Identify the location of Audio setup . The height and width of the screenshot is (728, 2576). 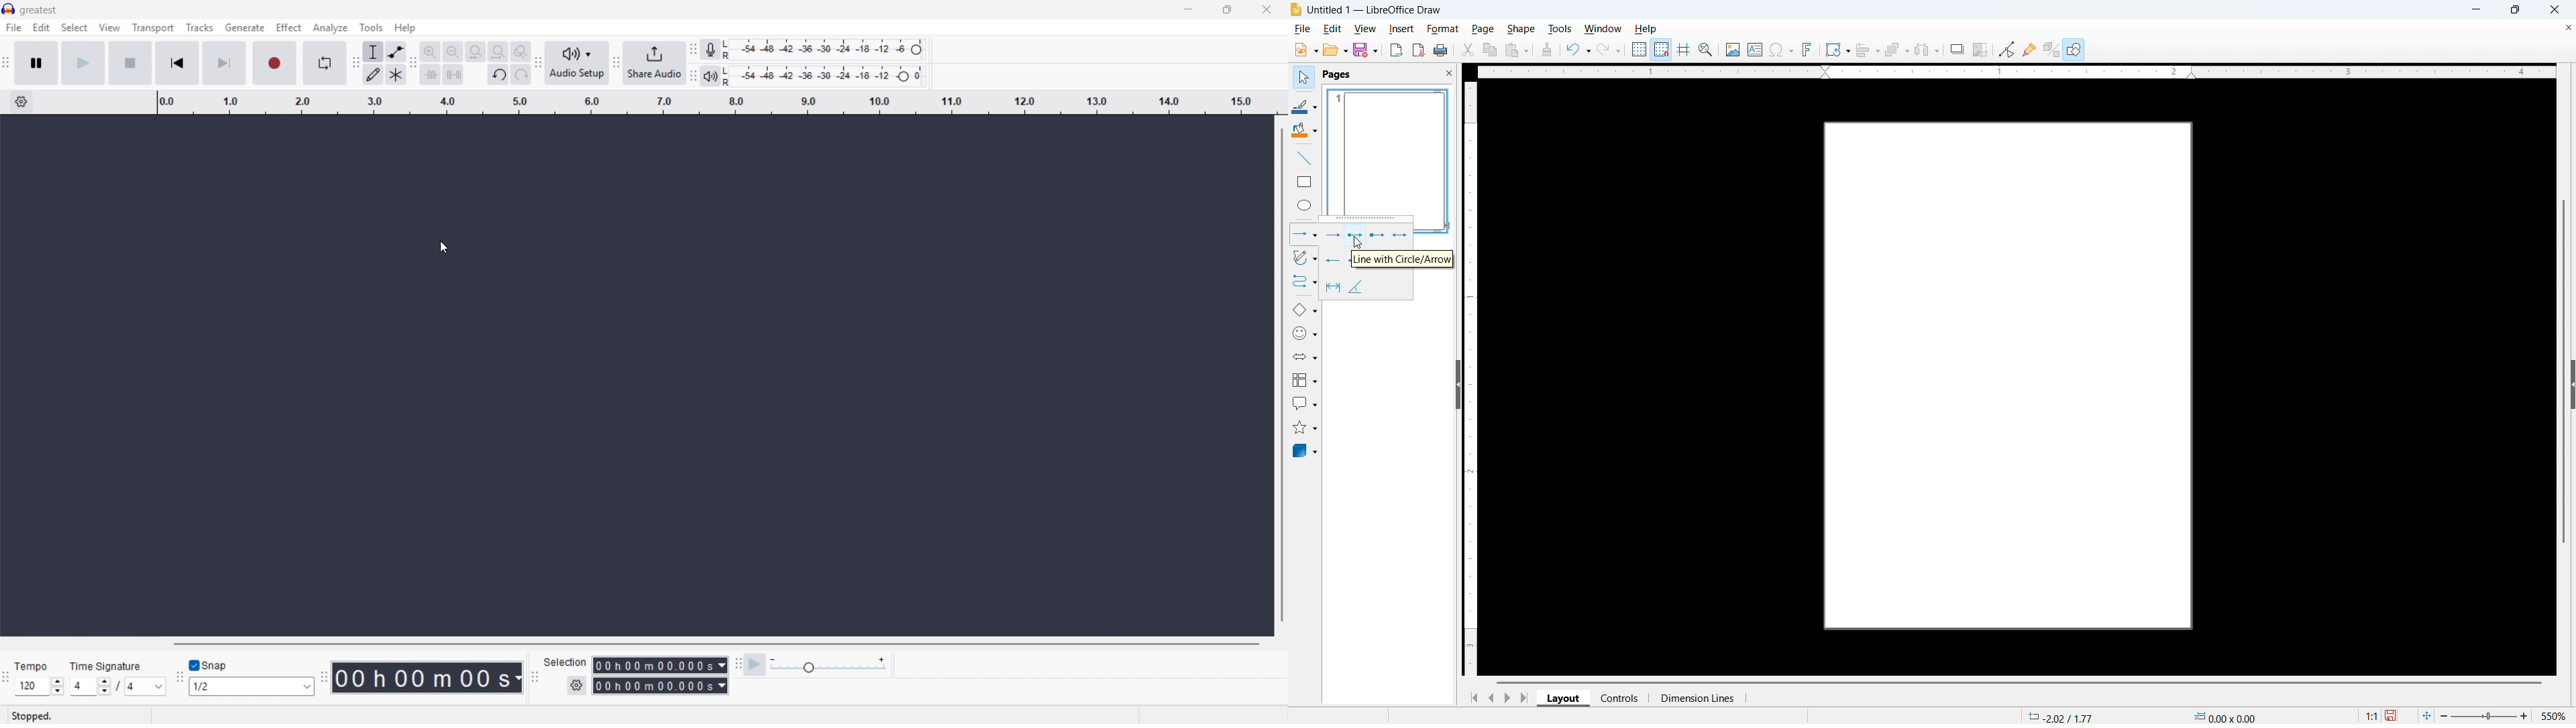
(578, 64).